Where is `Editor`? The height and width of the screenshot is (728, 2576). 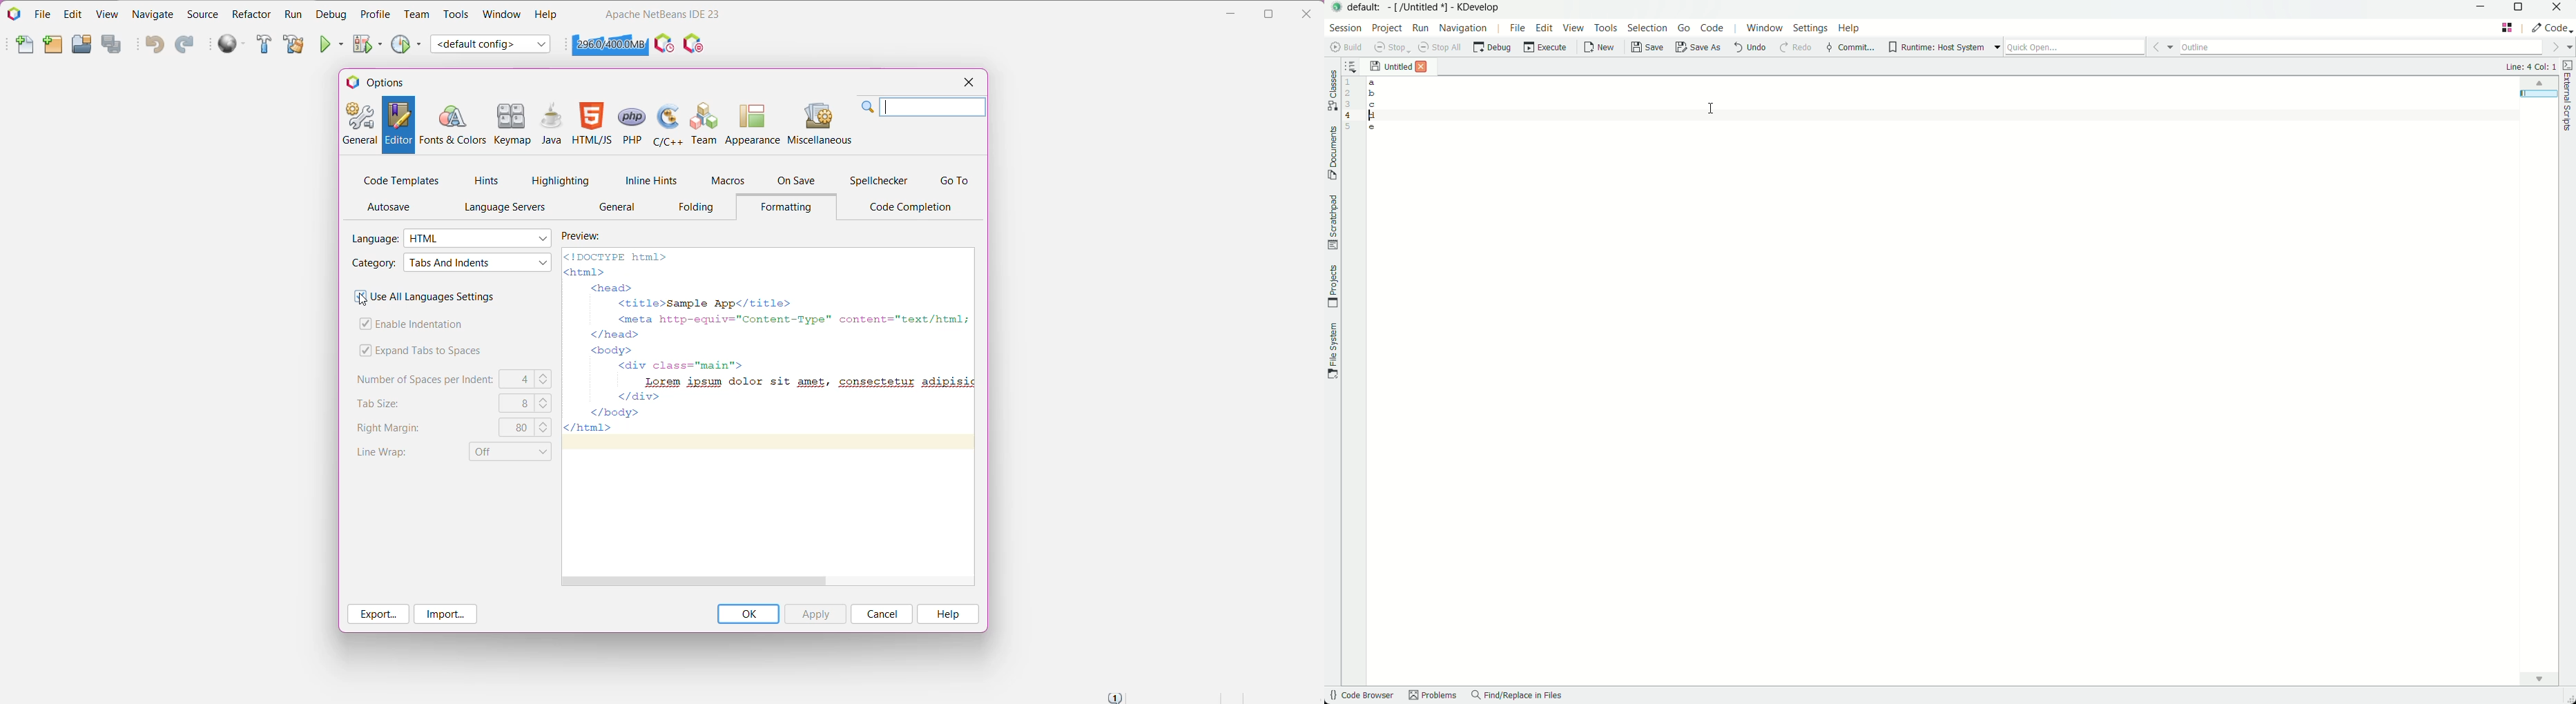 Editor is located at coordinates (398, 125).